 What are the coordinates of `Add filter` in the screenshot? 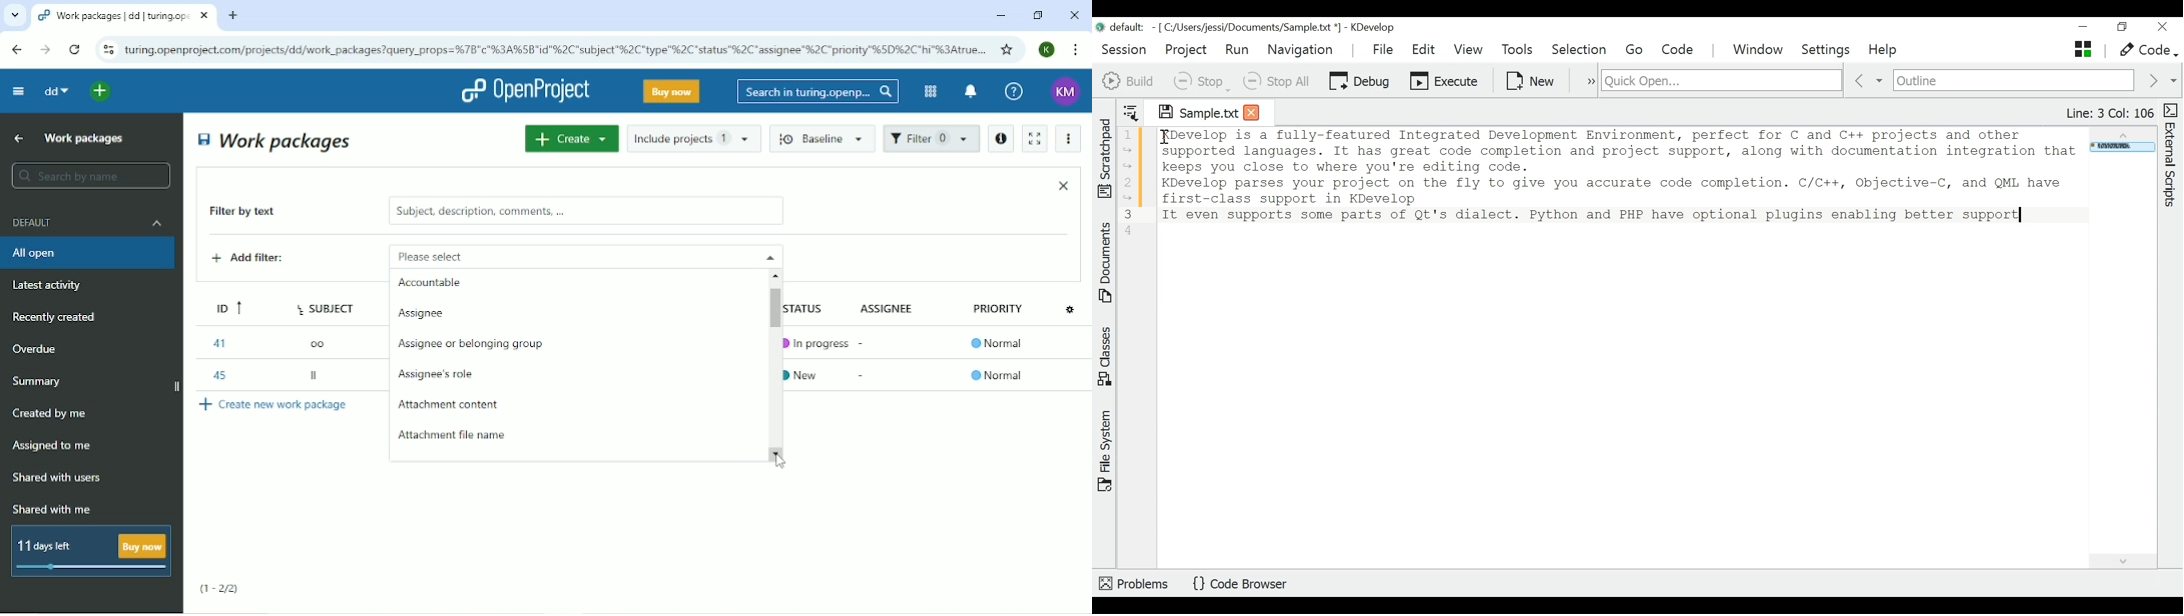 It's located at (263, 260).